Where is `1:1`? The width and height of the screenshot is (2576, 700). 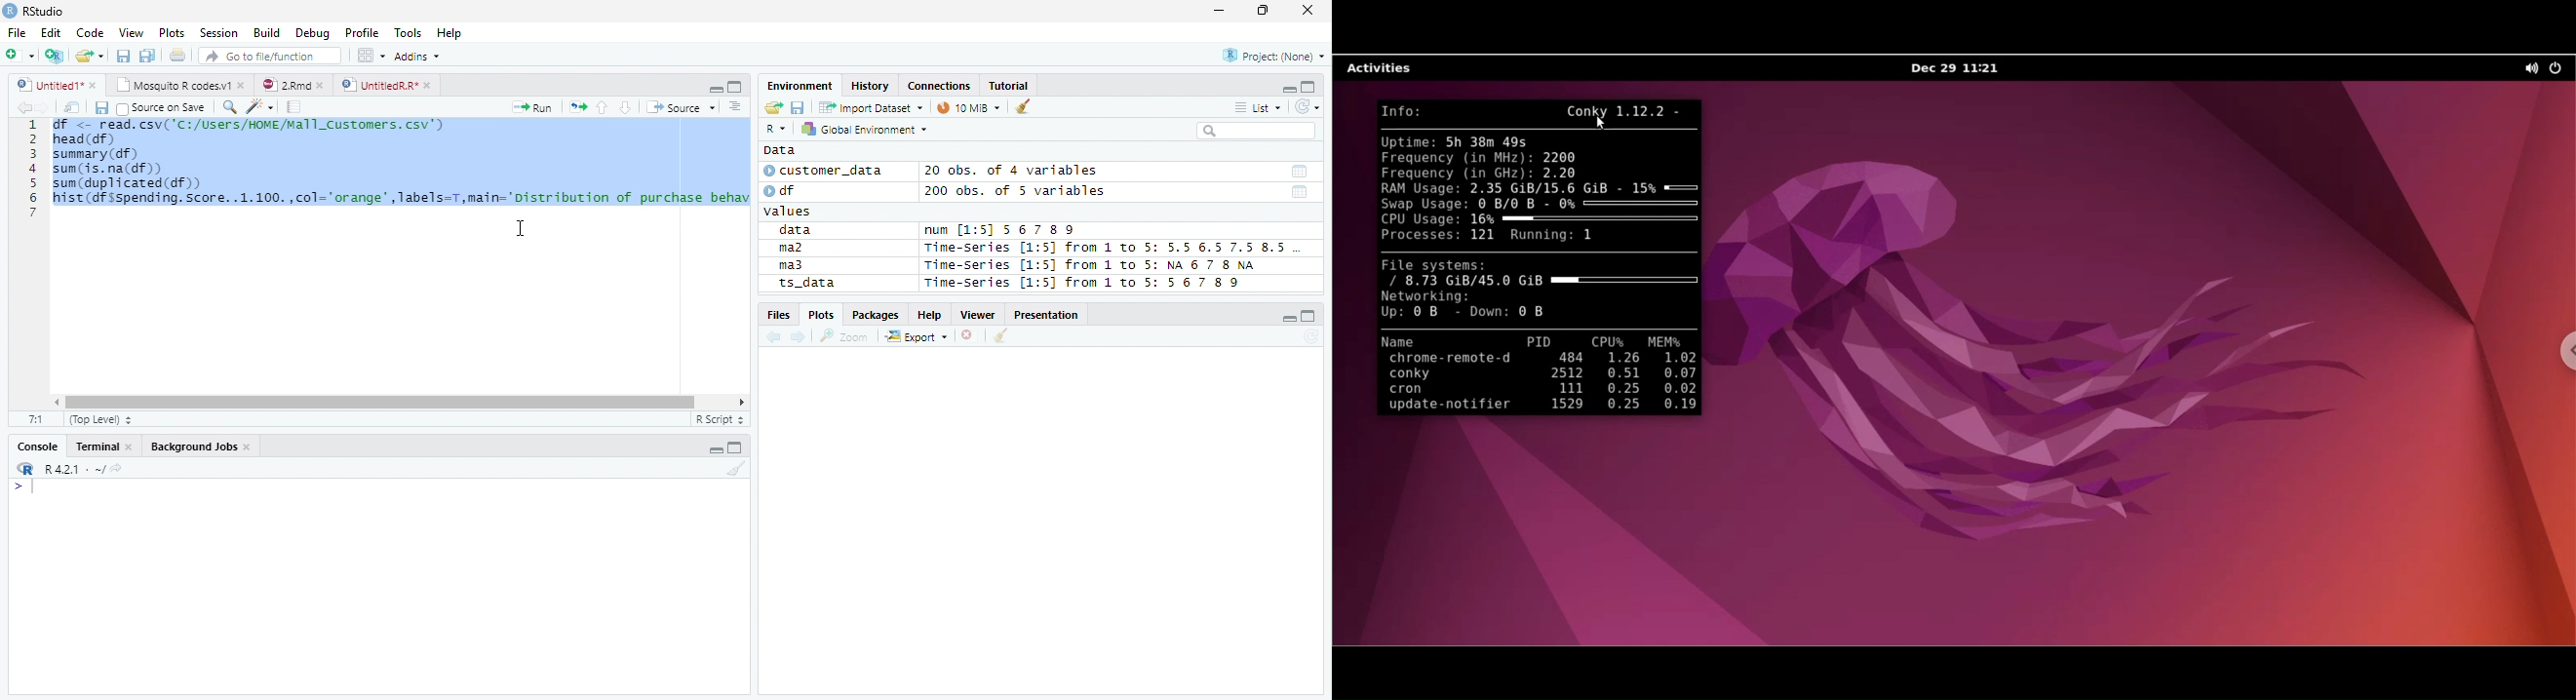
1:1 is located at coordinates (36, 419).